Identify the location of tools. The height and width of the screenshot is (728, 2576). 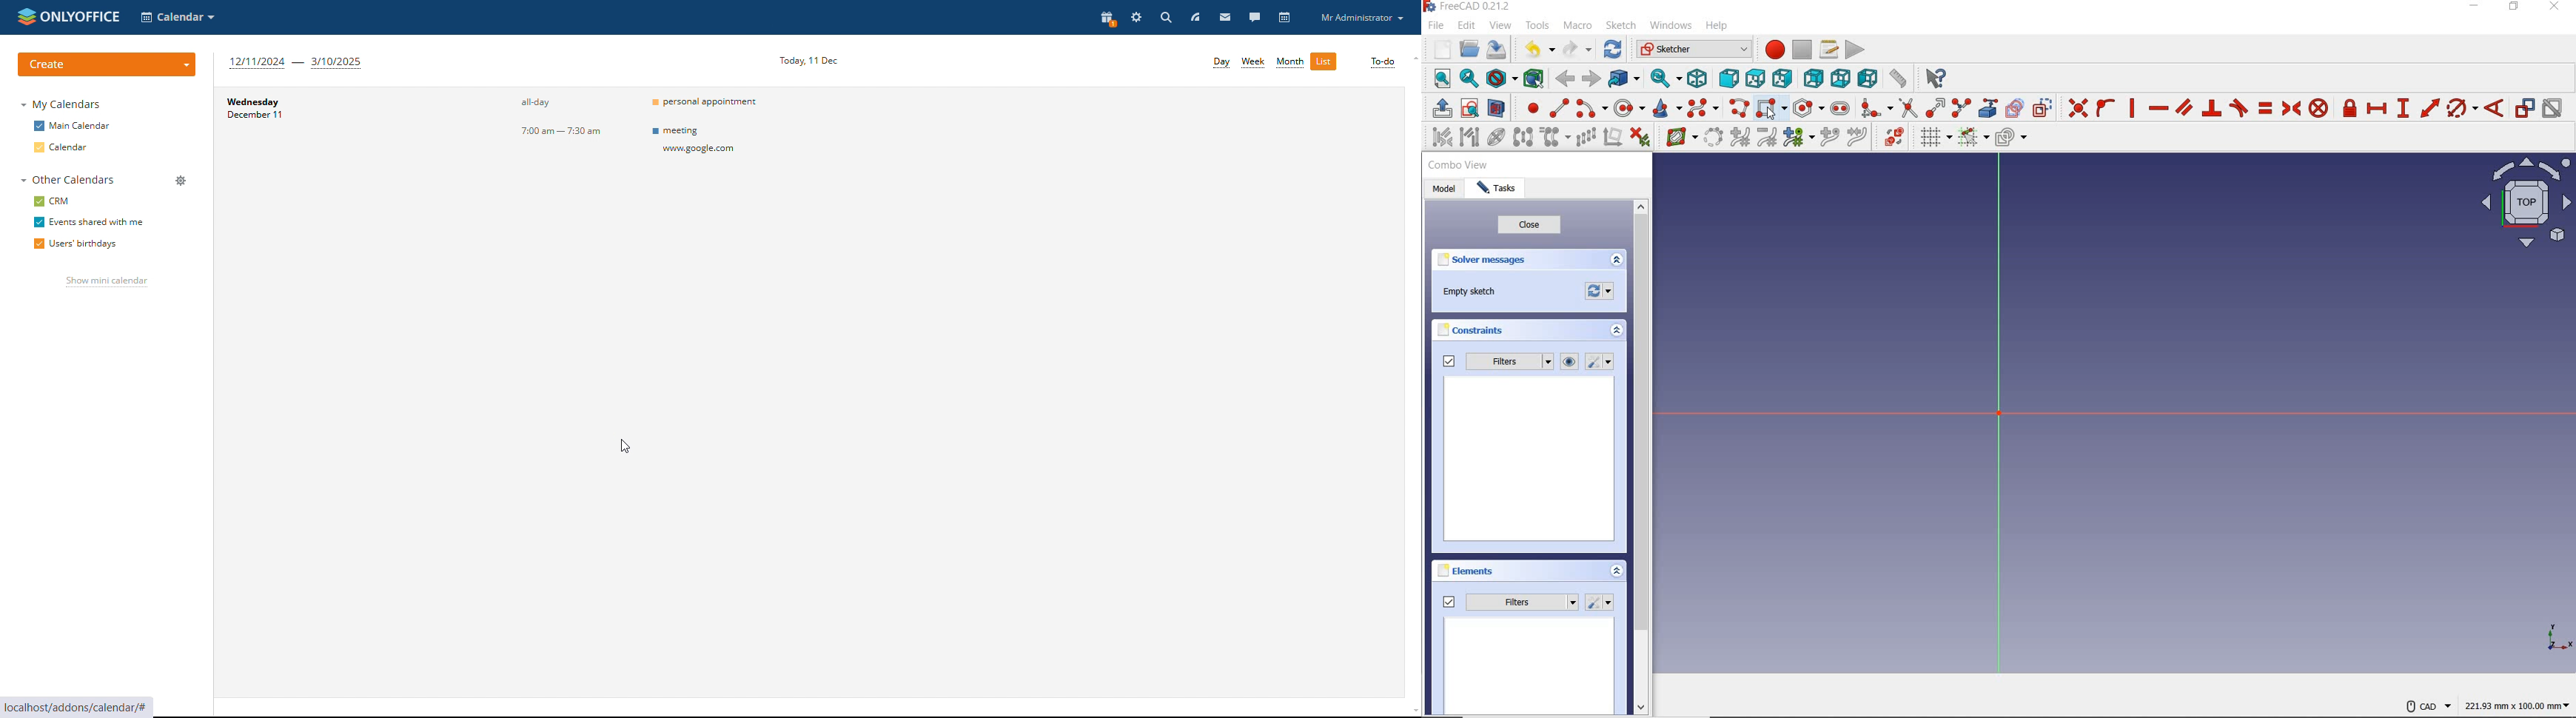
(1537, 26).